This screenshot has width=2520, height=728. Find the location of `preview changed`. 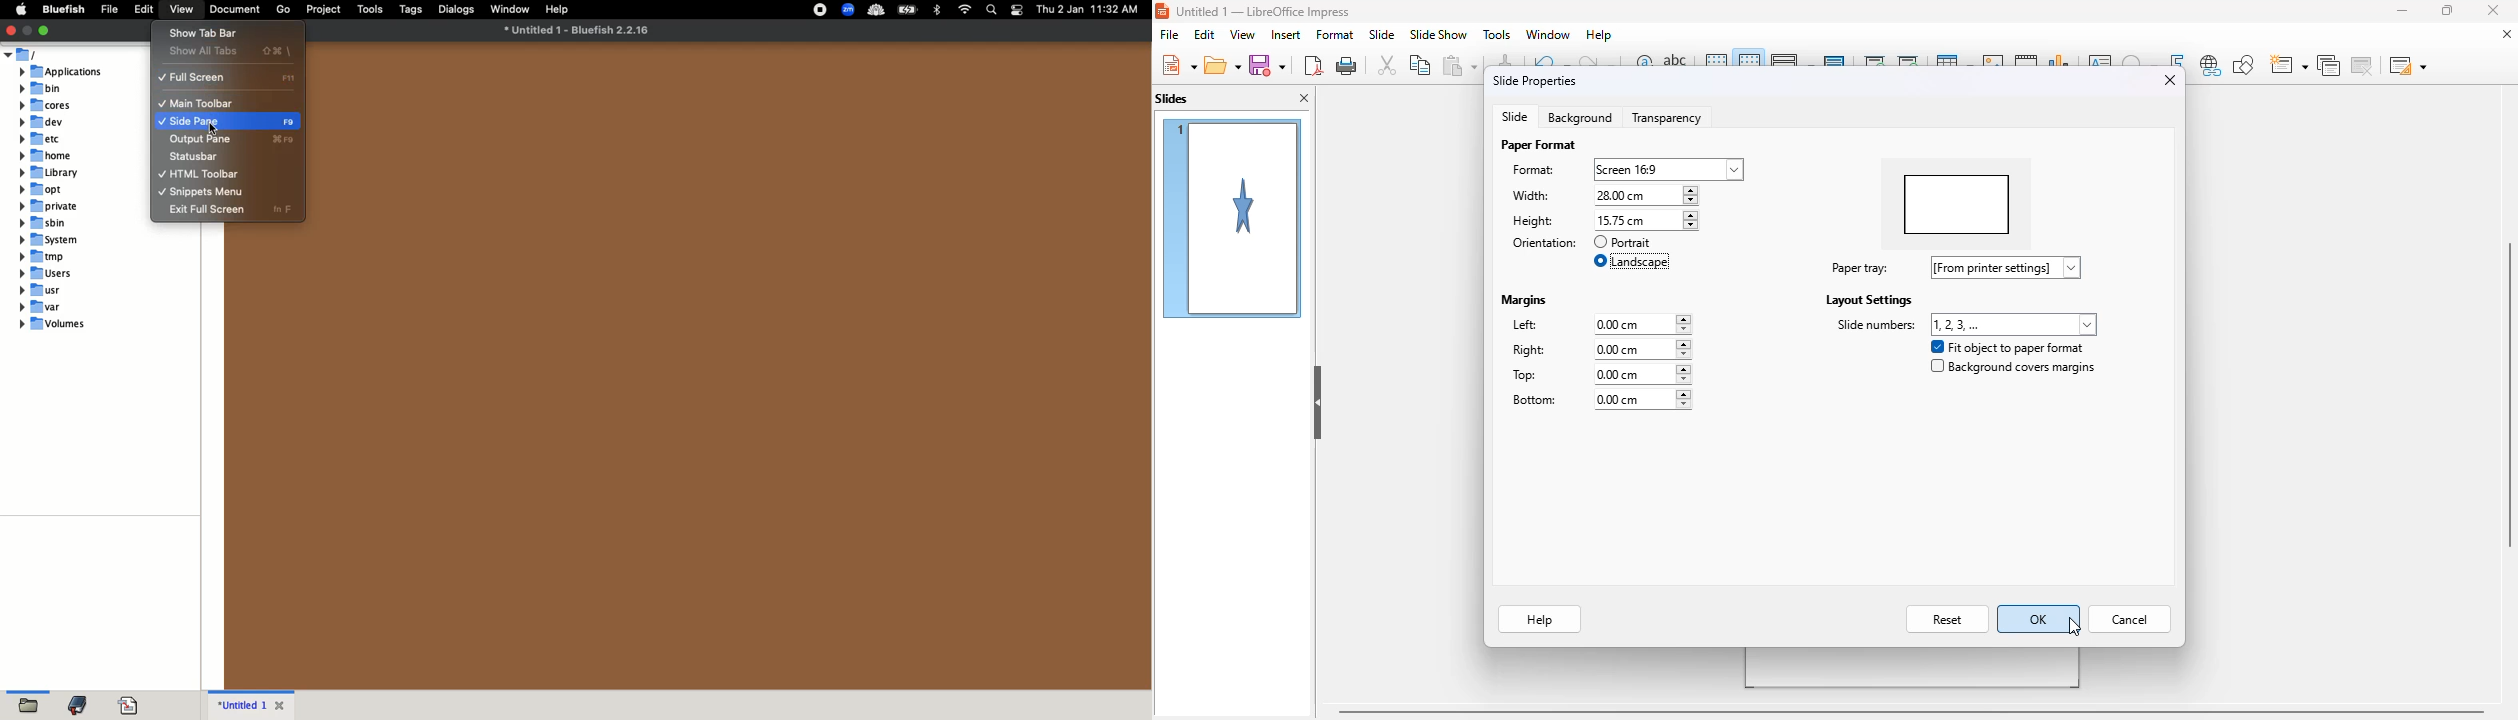

preview changed is located at coordinates (1957, 205).